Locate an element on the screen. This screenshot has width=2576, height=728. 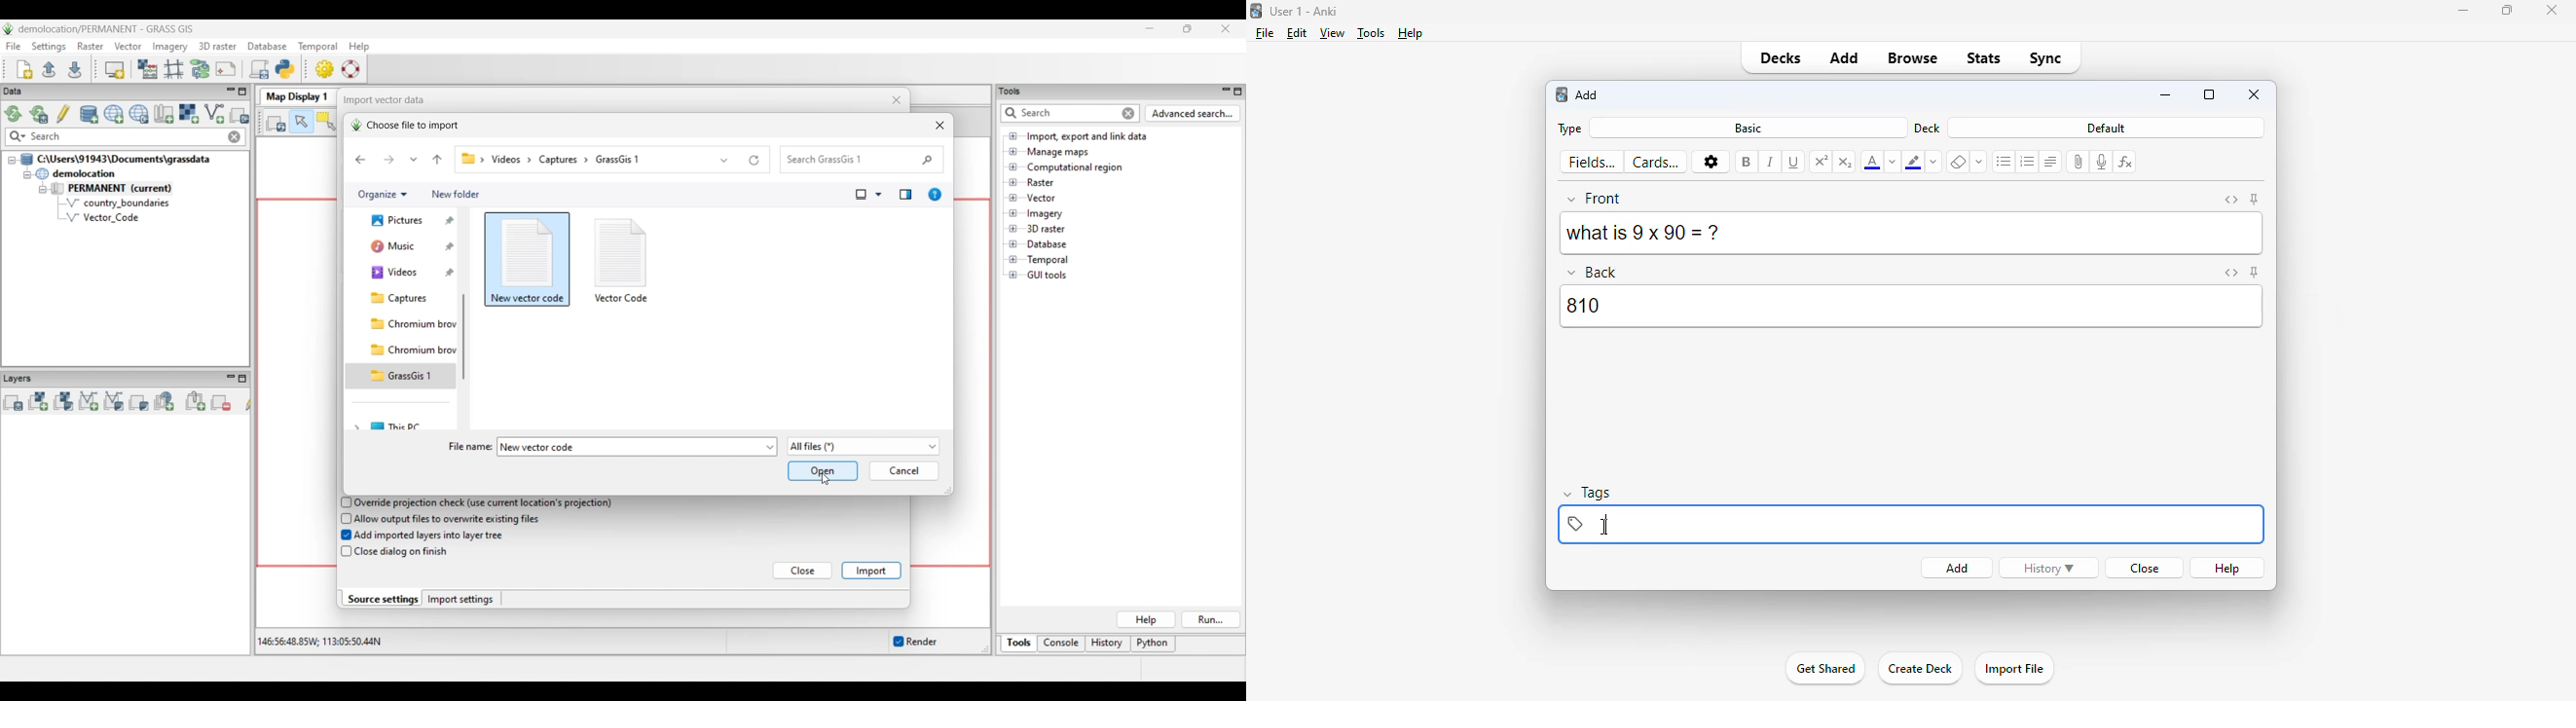
maximize is located at coordinates (2209, 94).